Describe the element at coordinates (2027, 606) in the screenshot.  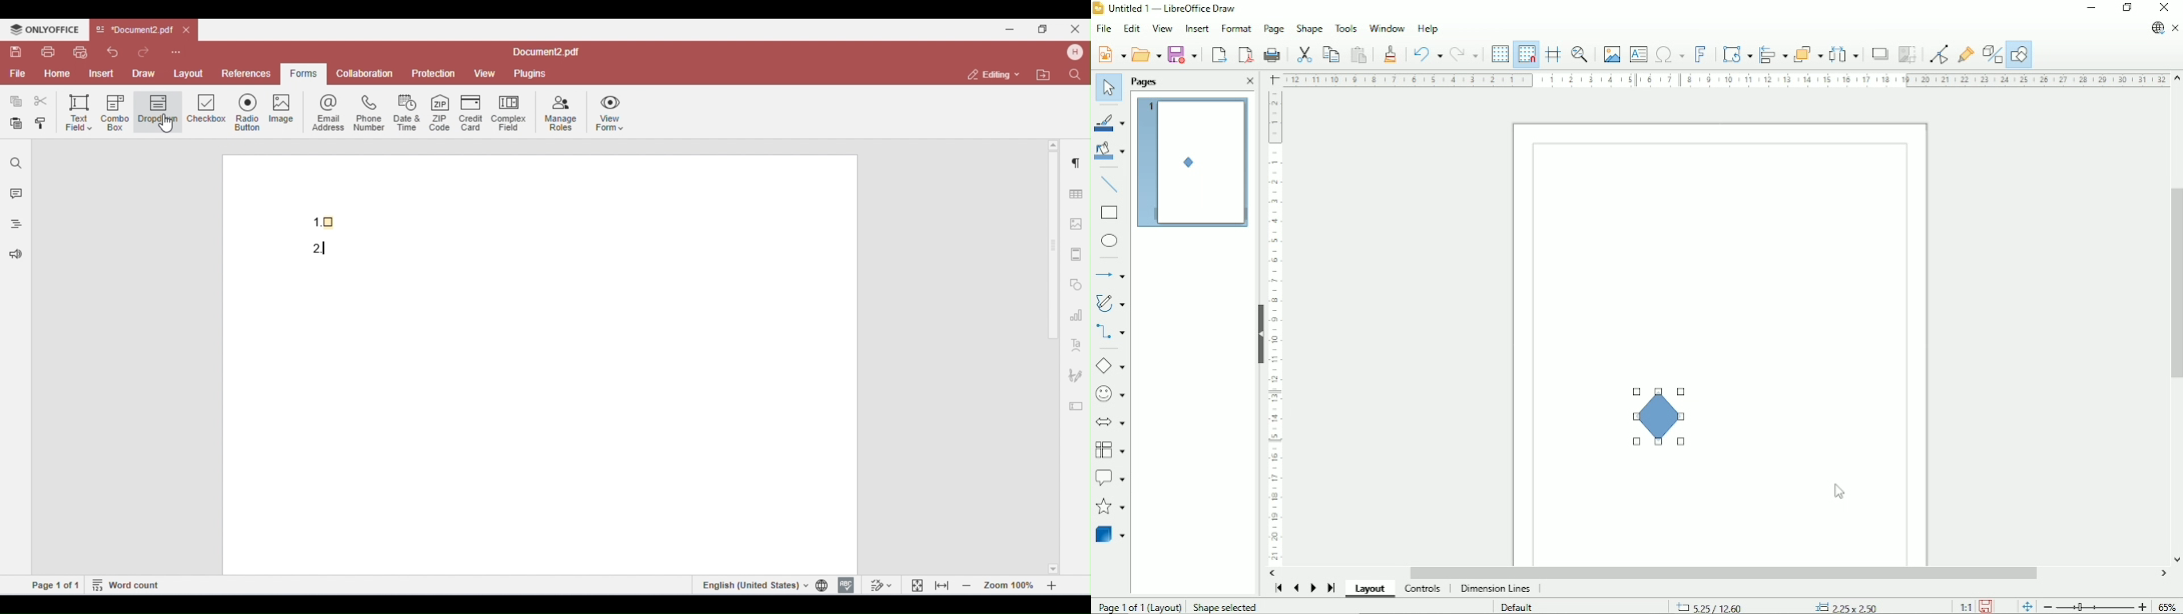
I see `Fit page to current window` at that location.